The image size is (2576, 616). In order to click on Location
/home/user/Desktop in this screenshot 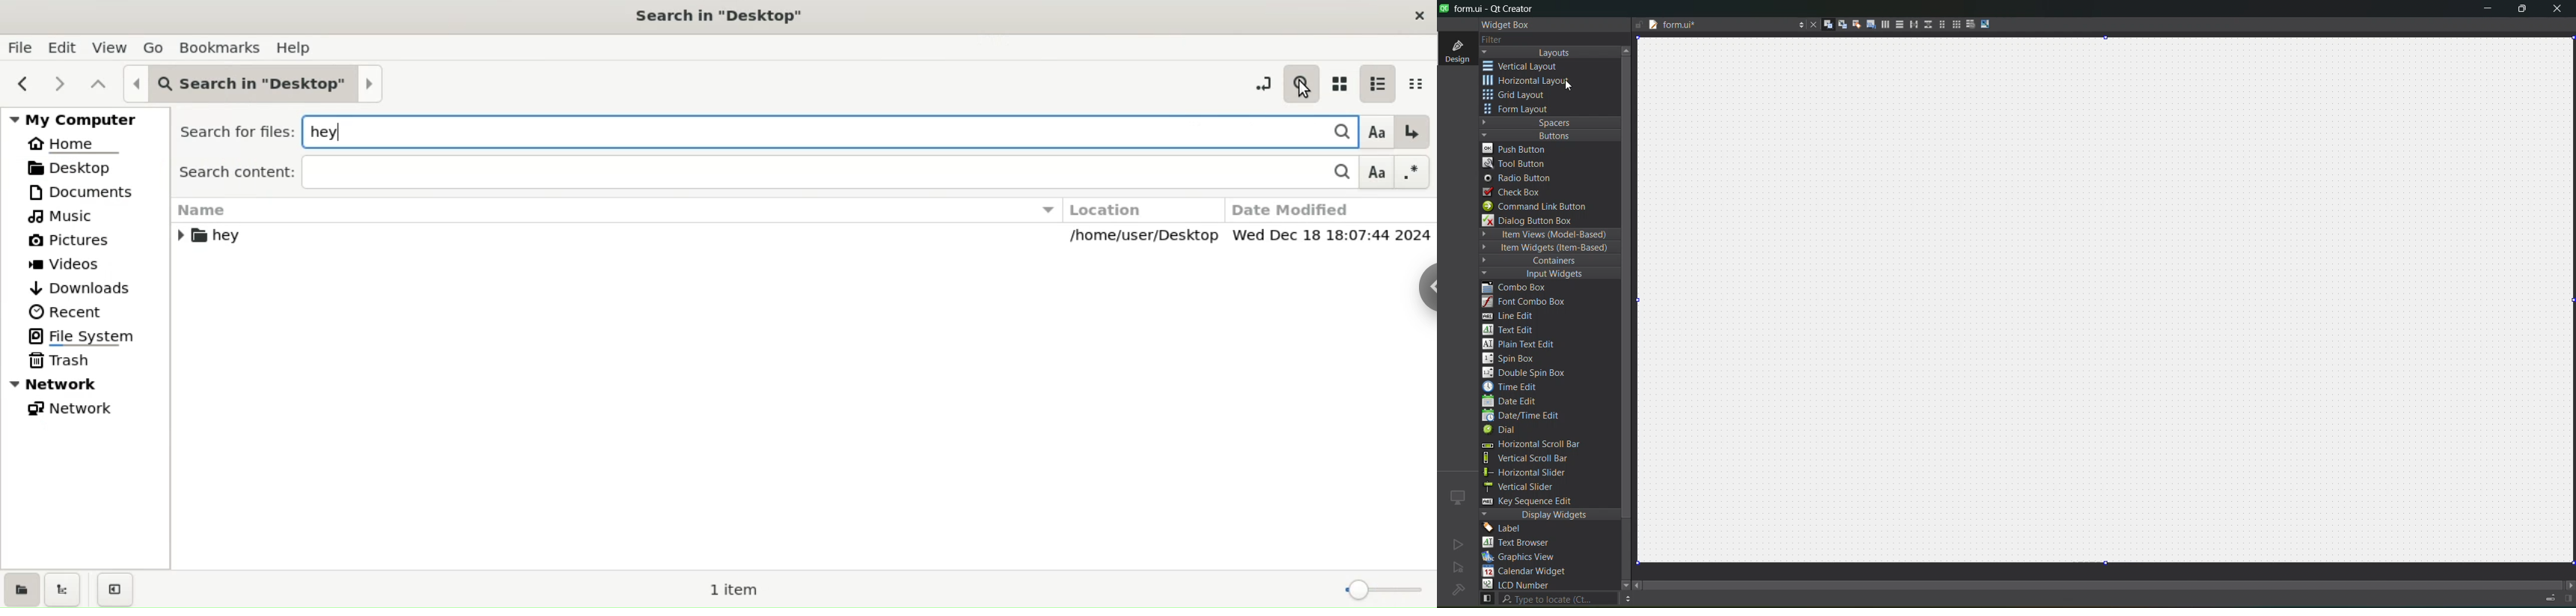, I will do `click(1139, 222)`.